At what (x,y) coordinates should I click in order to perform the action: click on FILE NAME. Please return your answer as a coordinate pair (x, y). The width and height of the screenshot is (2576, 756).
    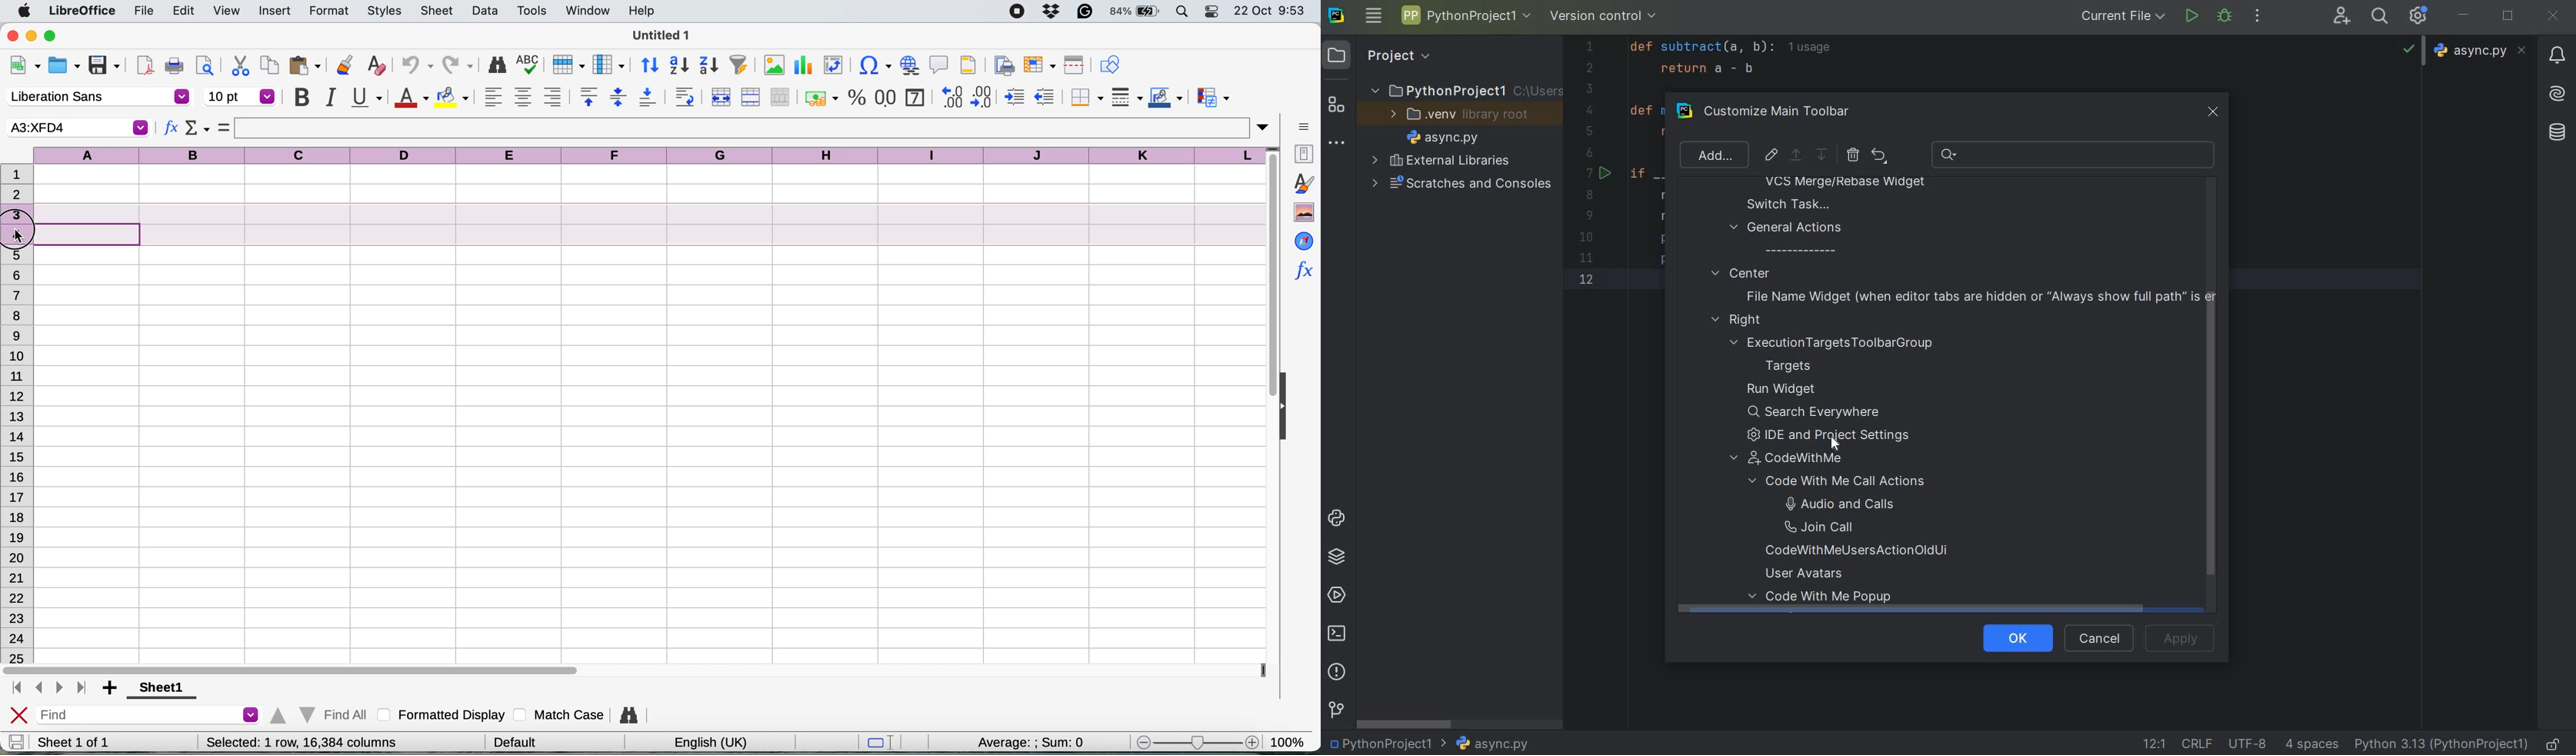
    Looking at the image, I should click on (1491, 744).